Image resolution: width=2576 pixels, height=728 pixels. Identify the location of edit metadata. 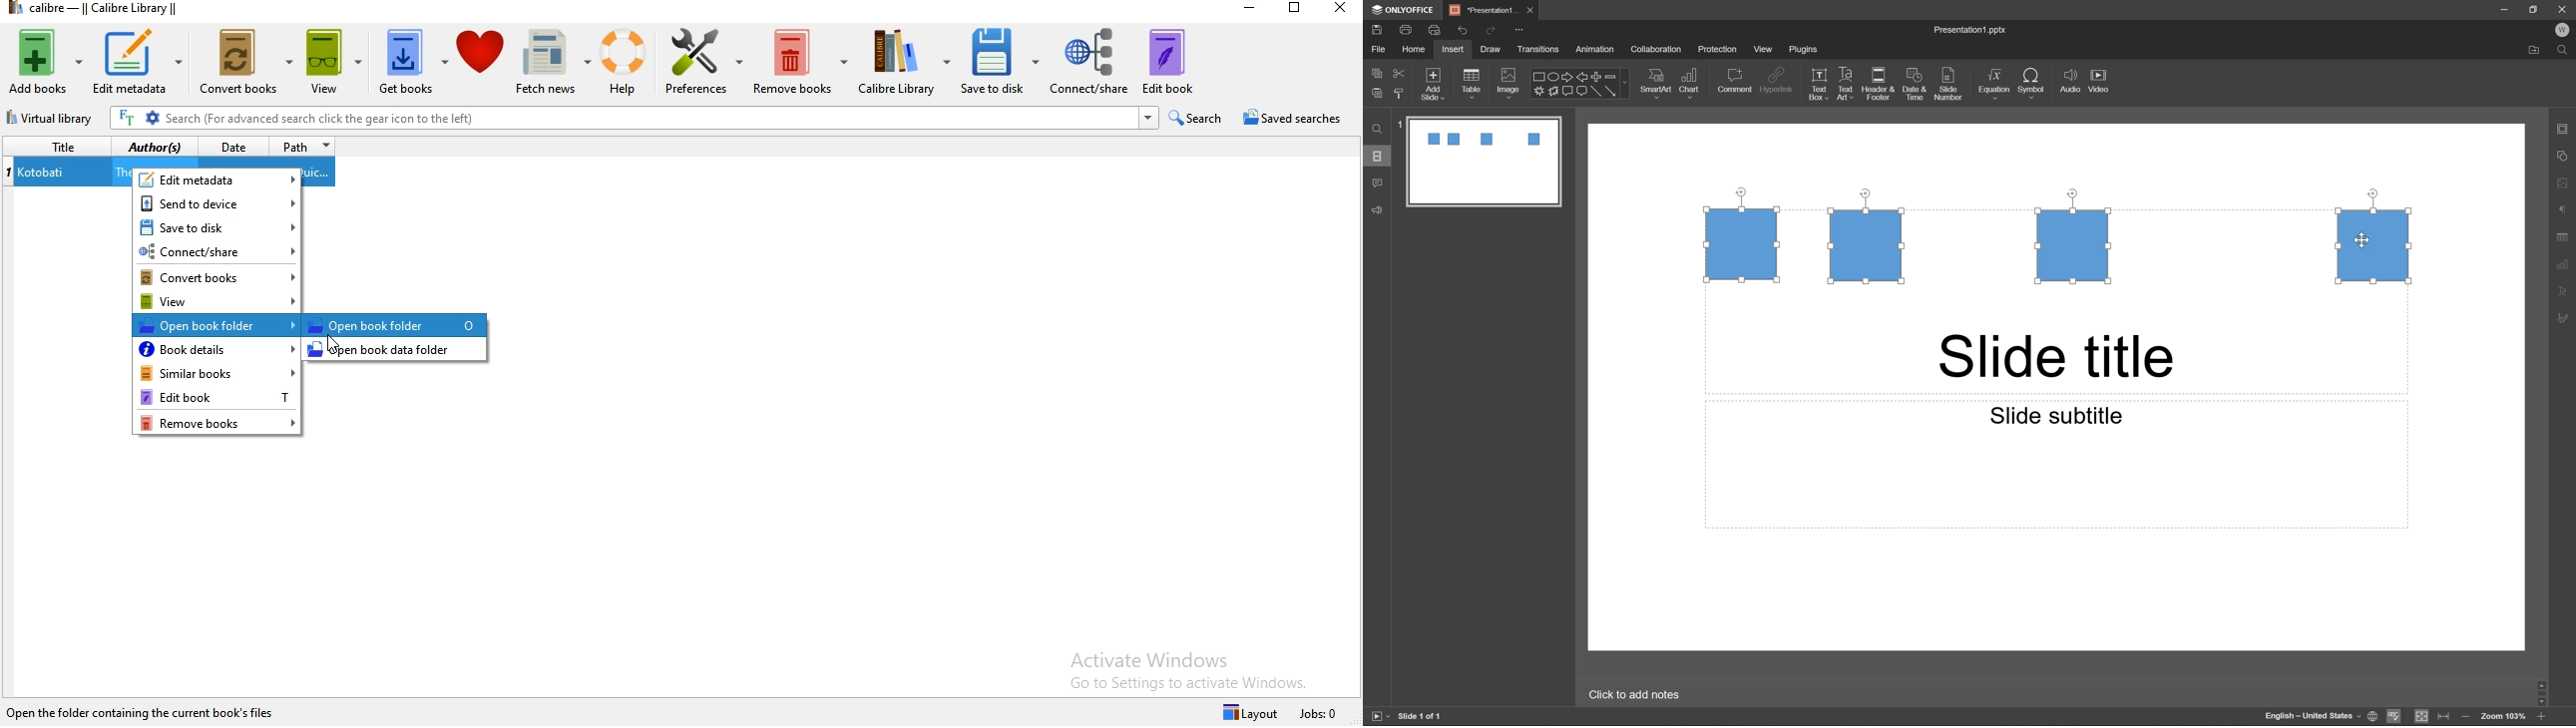
(144, 63).